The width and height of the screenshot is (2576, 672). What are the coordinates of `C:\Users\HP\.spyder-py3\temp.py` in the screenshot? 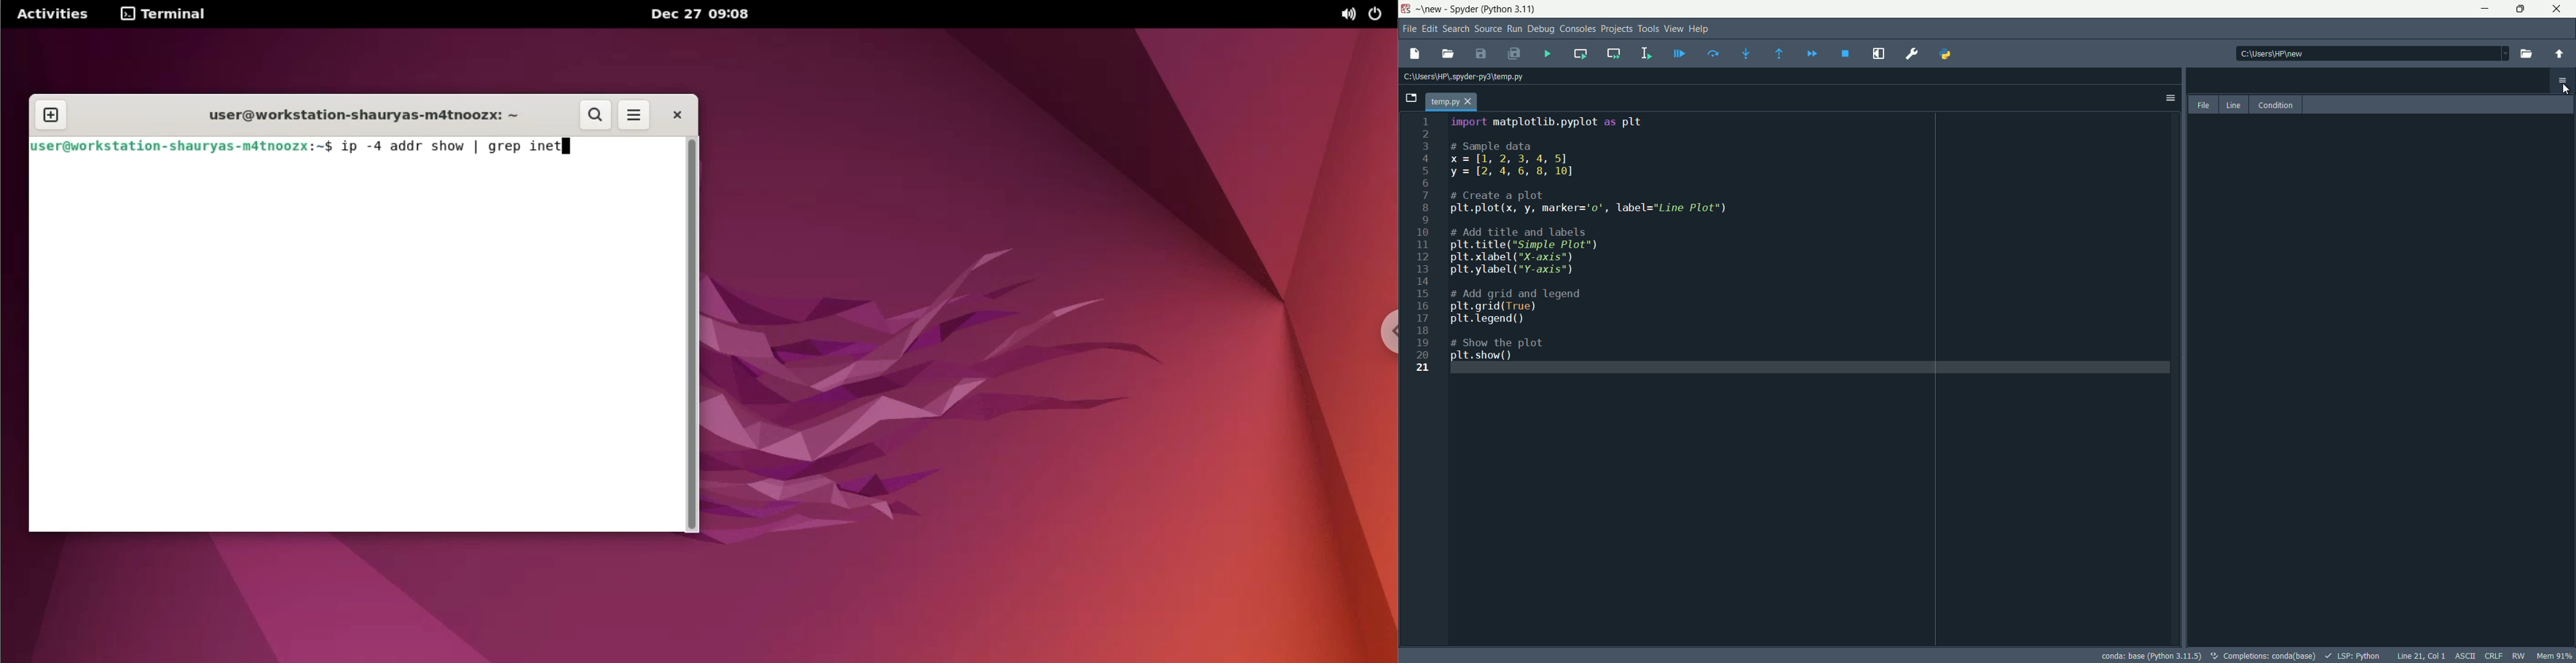 It's located at (1466, 77).